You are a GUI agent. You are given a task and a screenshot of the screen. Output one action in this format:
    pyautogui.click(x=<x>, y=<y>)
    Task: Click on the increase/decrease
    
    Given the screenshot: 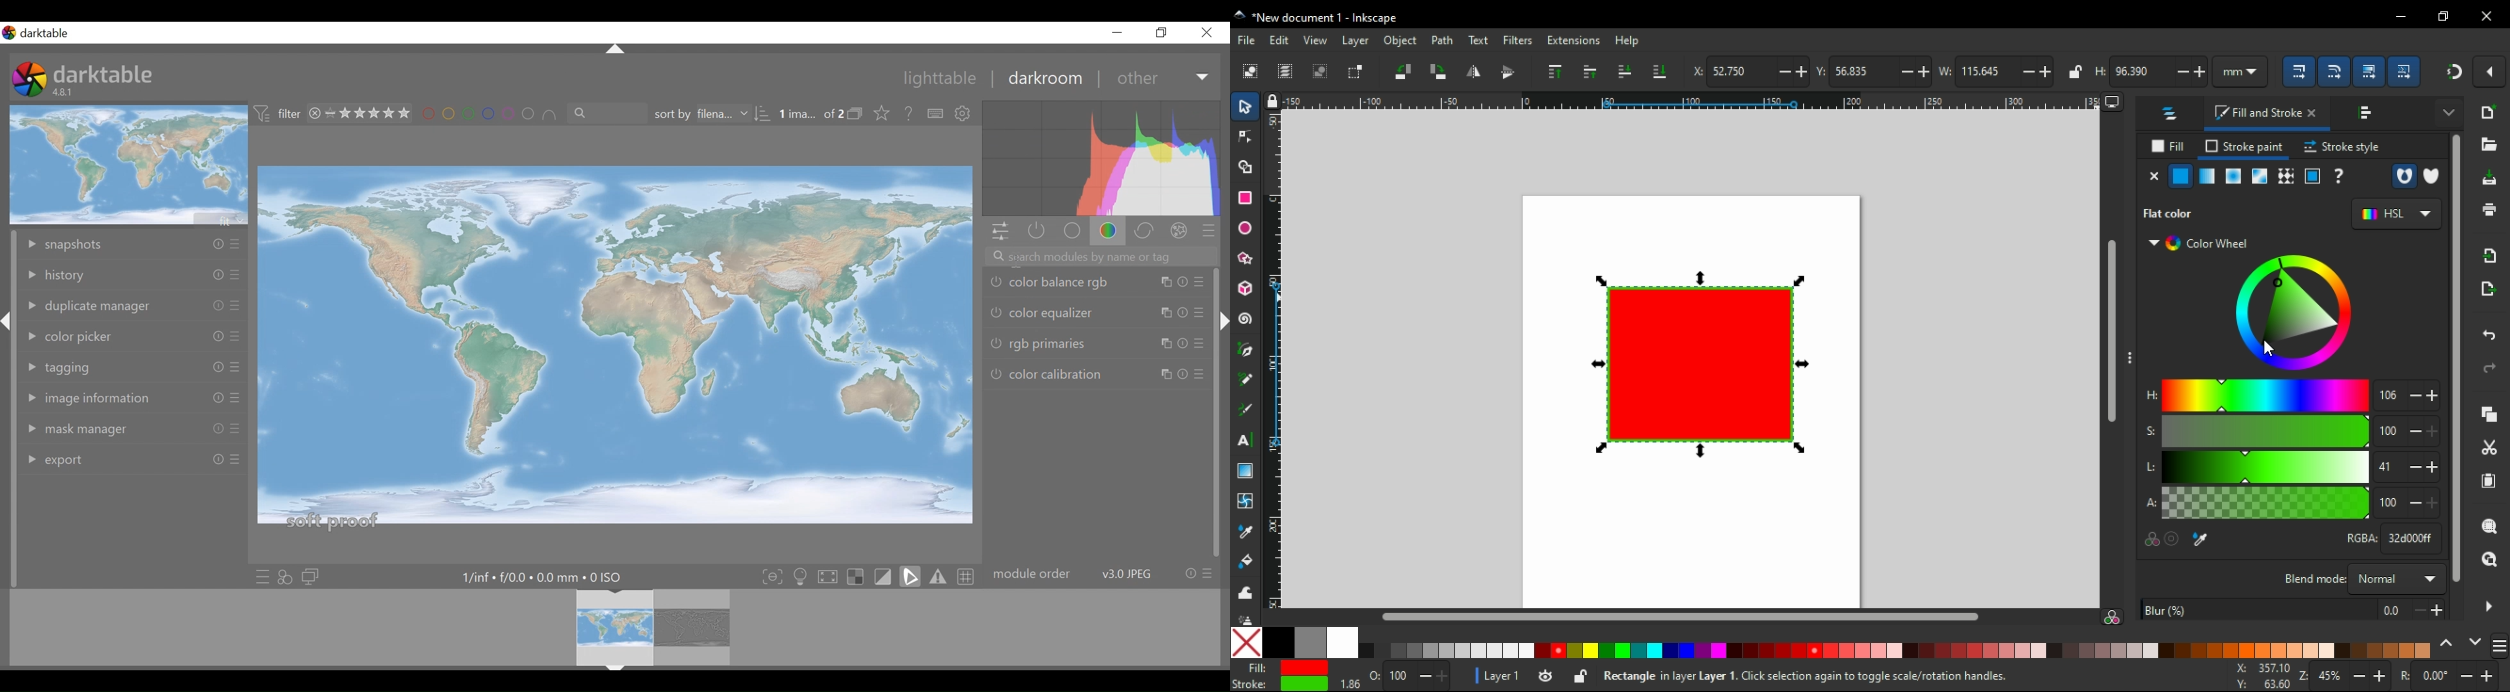 What is the action you would take?
    pyautogui.click(x=2426, y=503)
    